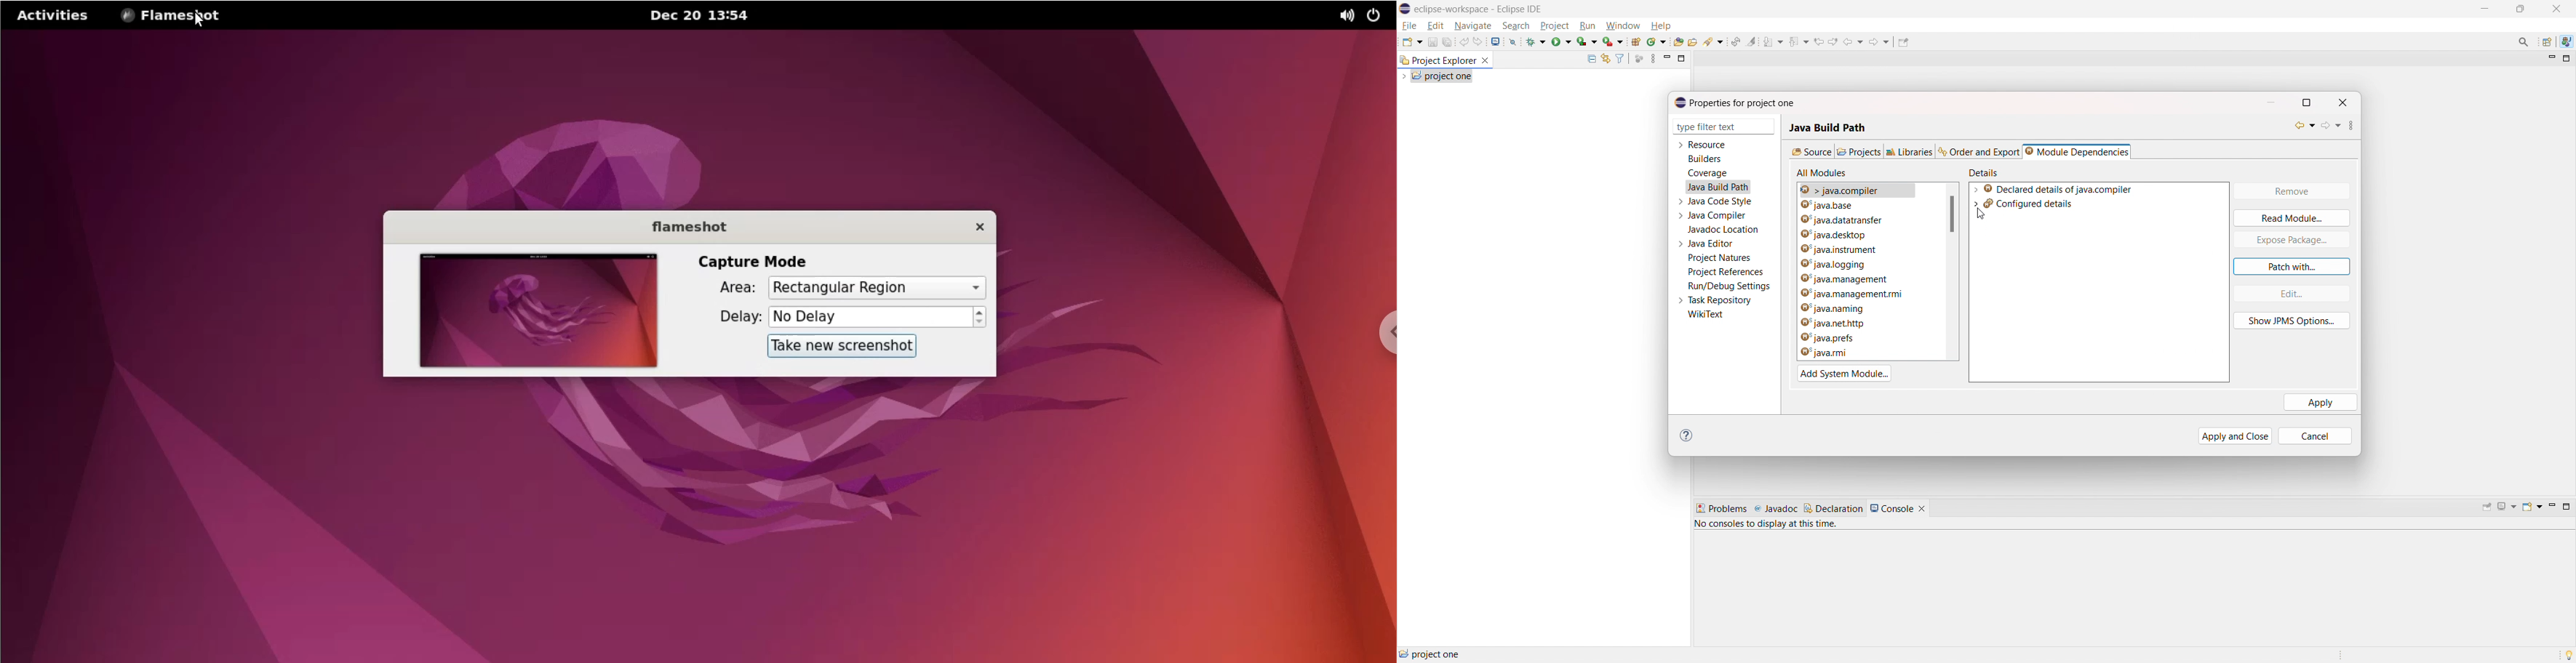  Describe the element at coordinates (1555, 26) in the screenshot. I see `project` at that location.